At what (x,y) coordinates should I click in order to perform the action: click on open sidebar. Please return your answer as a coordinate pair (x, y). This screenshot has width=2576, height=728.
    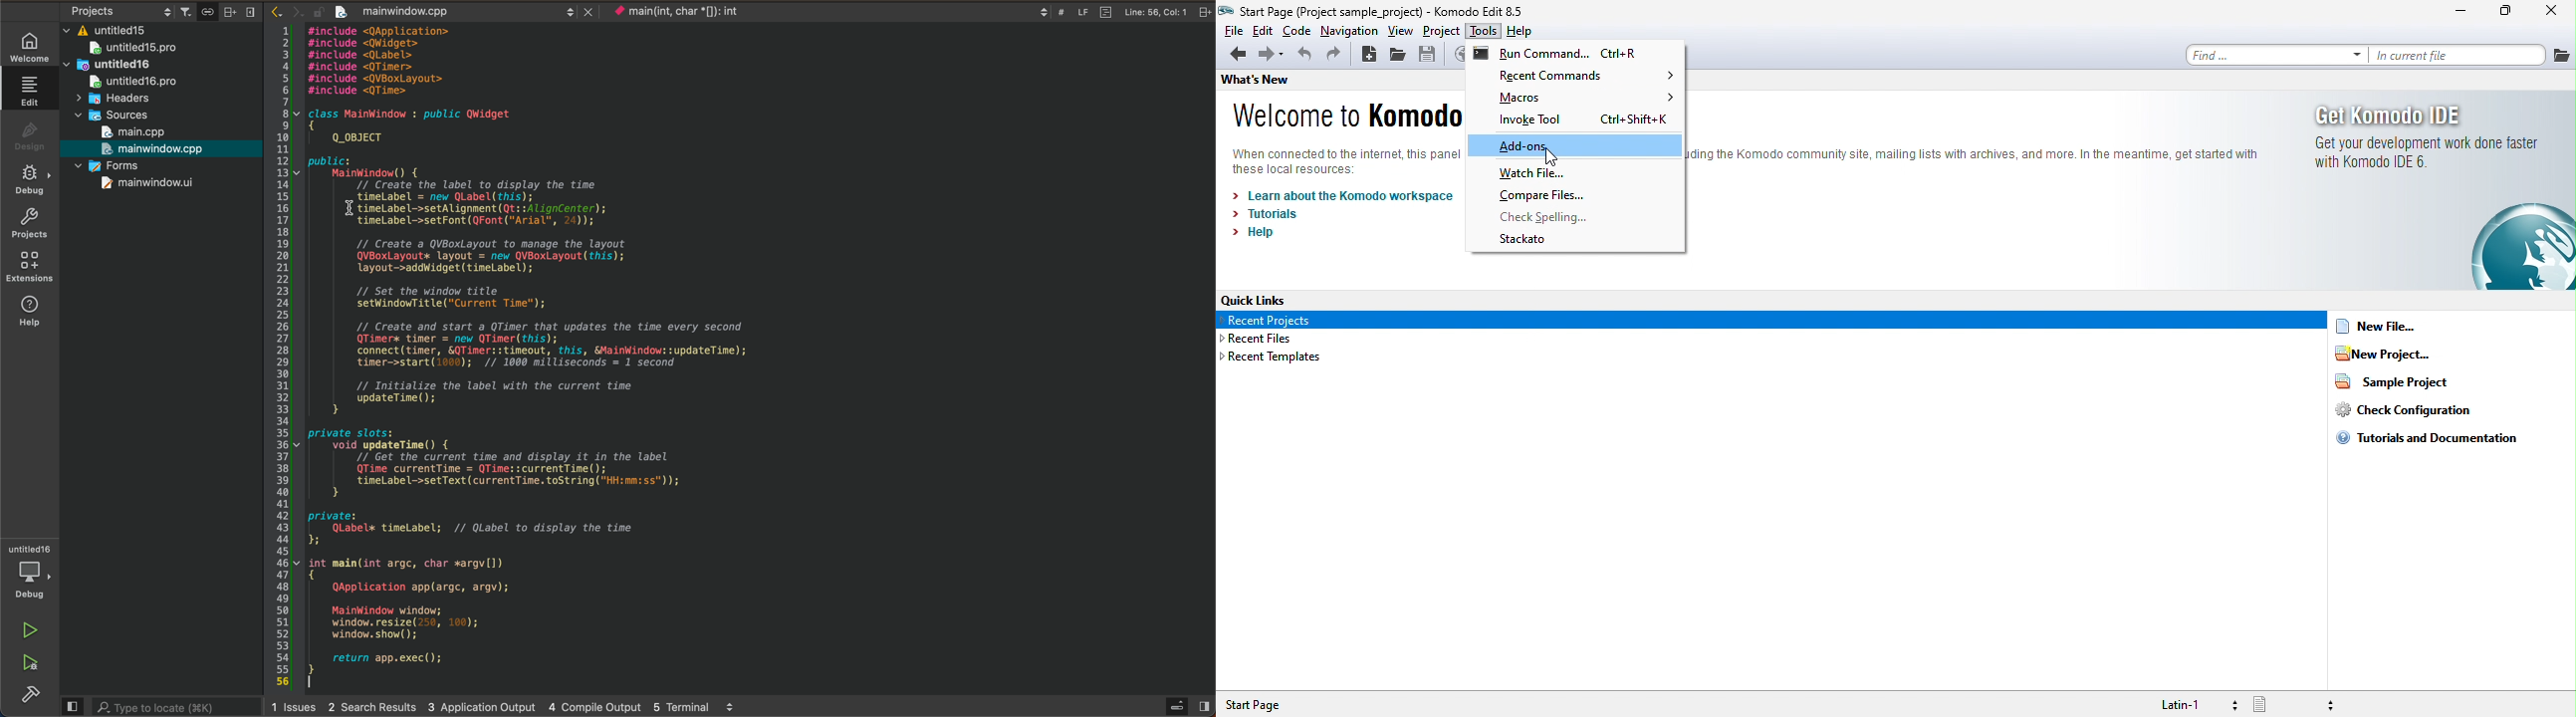
    Looking at the image, I should click on (1180, 706).